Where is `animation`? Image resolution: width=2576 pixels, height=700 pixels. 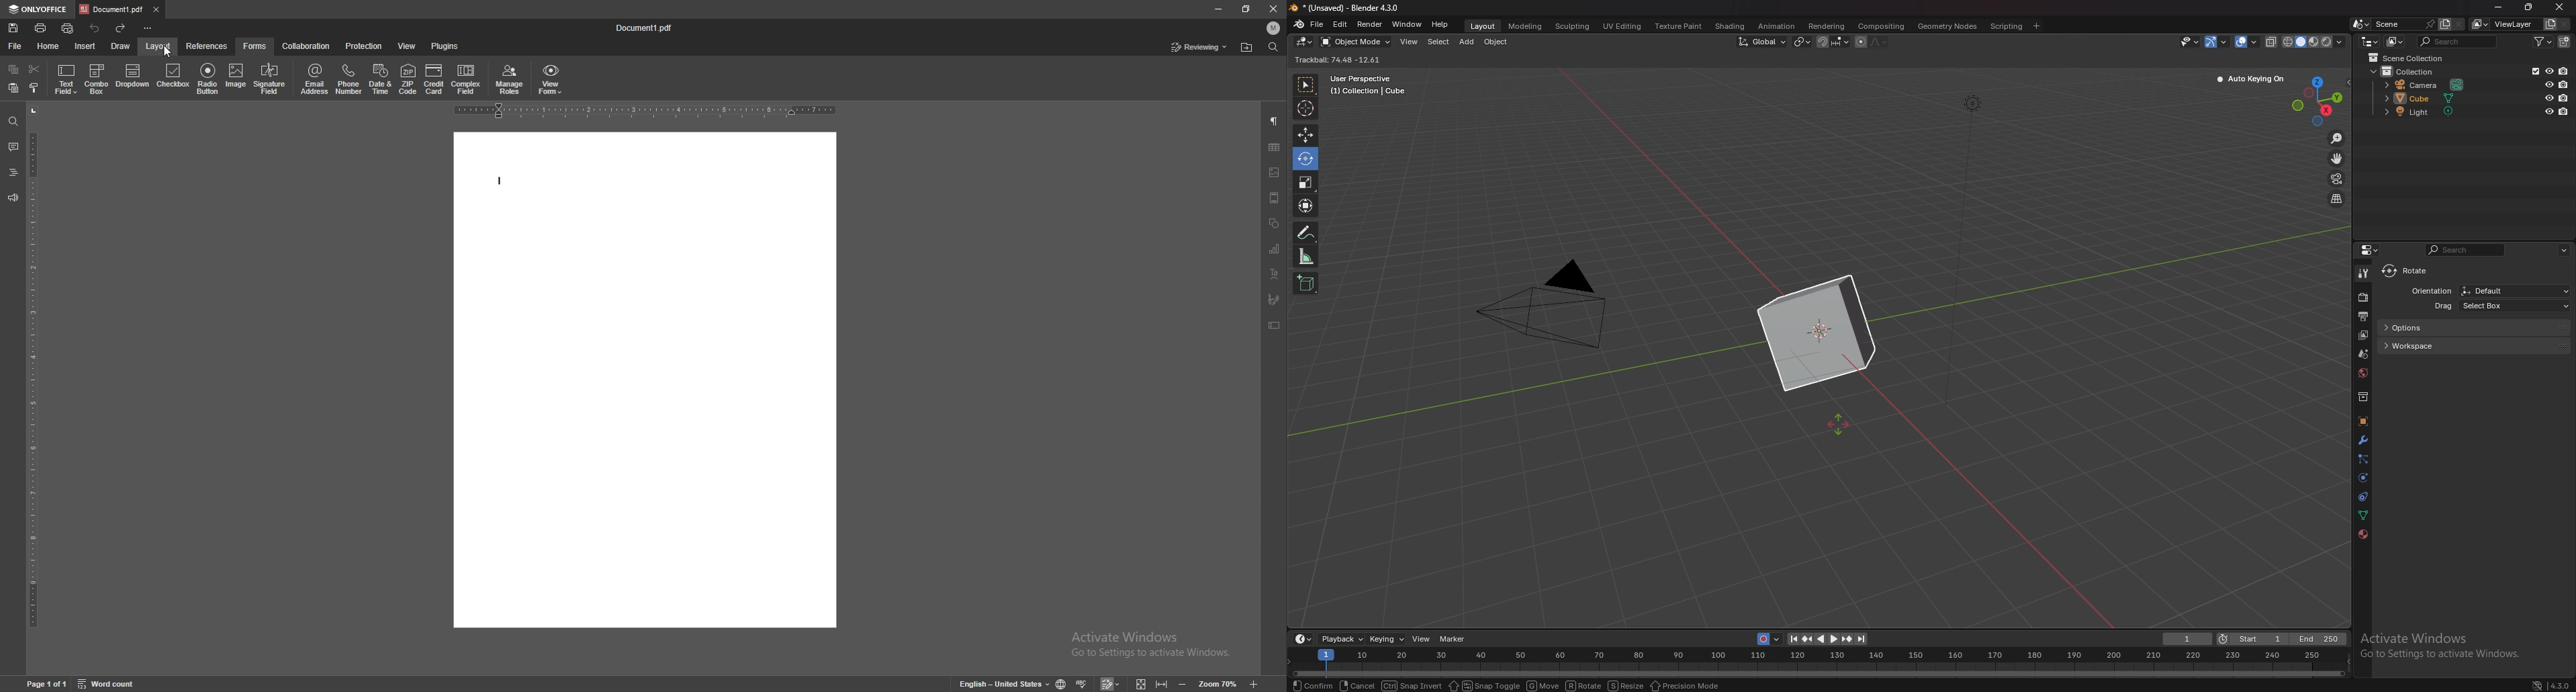 animation is located at coordinates (1777, 26).